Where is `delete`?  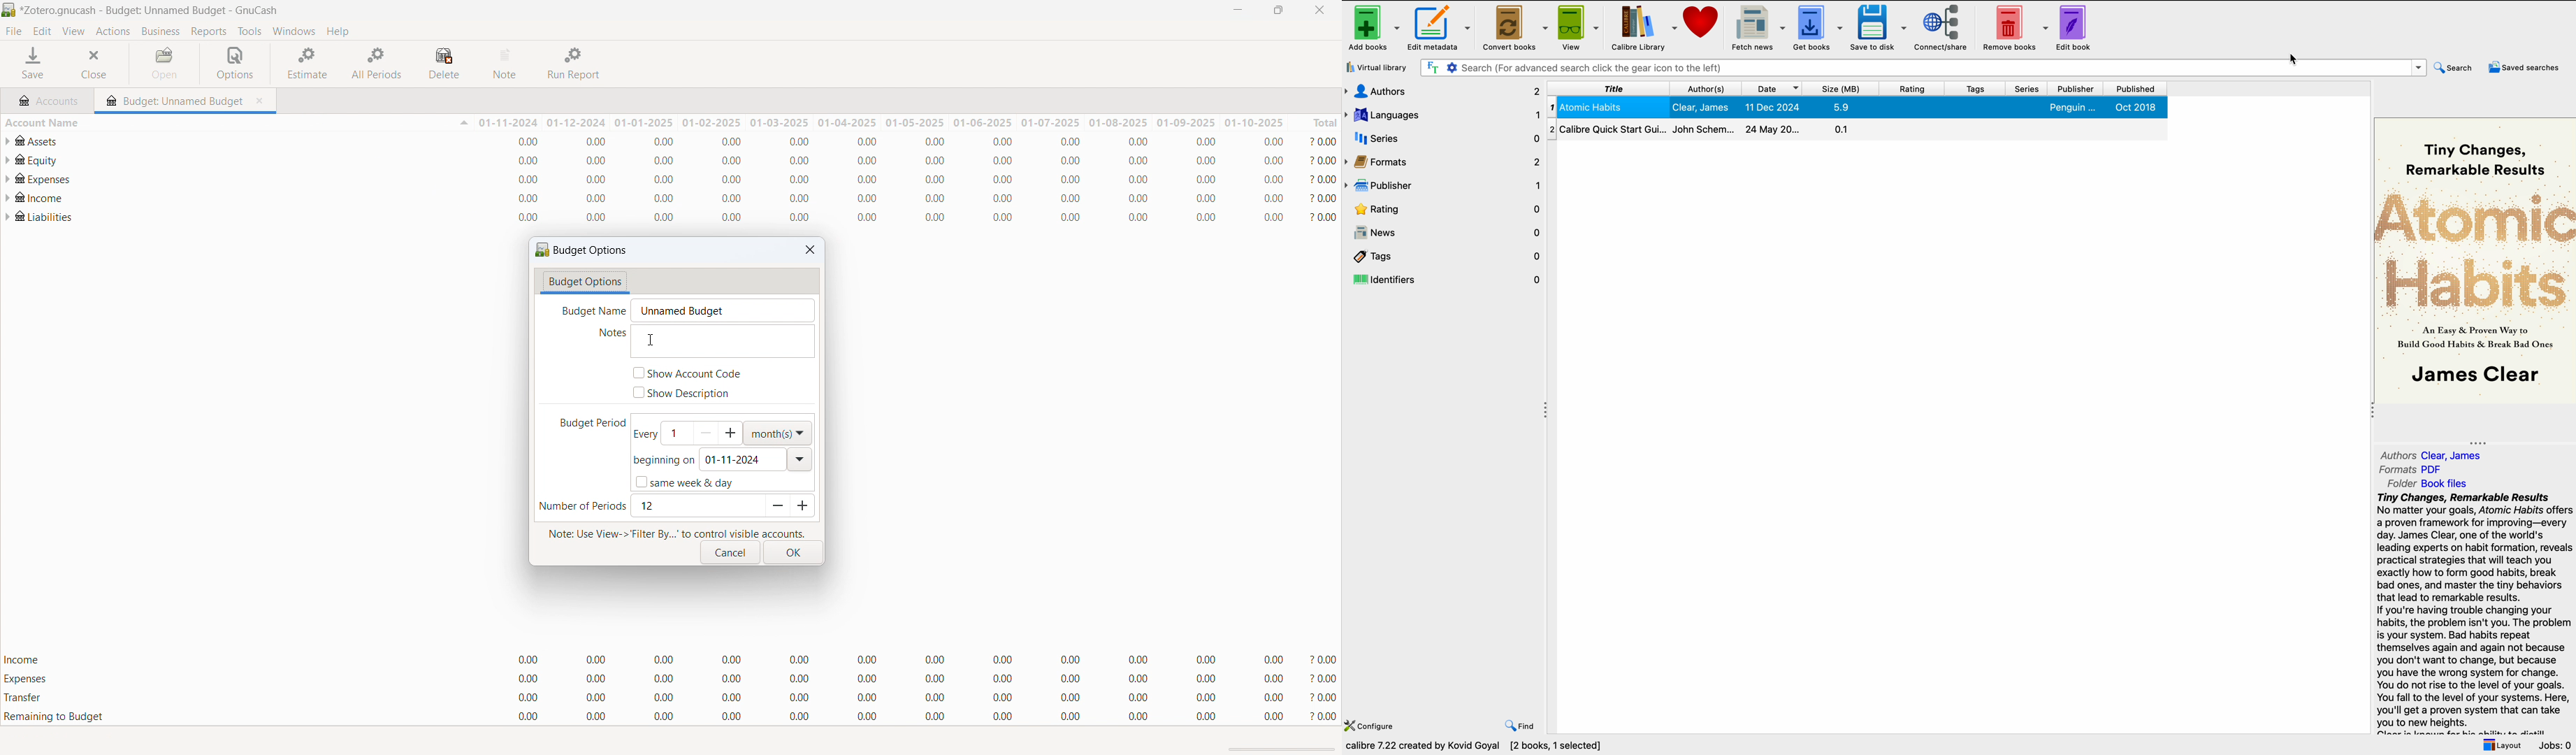 delete is located at coordinates (447, 64).